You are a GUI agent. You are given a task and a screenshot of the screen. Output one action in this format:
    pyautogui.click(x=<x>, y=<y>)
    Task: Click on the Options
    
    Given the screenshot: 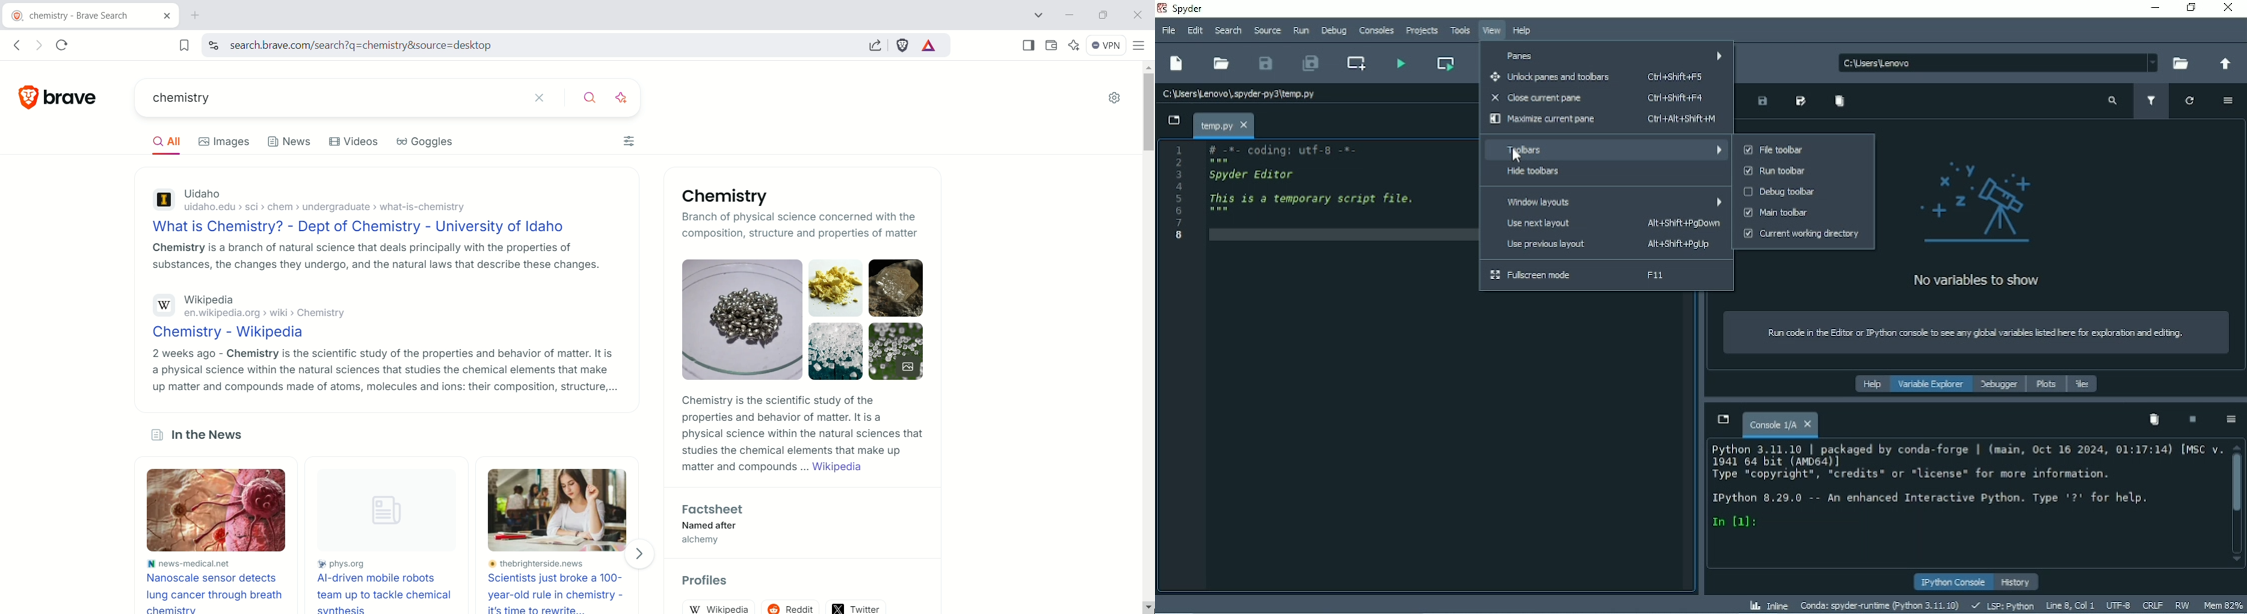 What is the action you would take?
    pyautogui.click(x=2230, y=420)
    